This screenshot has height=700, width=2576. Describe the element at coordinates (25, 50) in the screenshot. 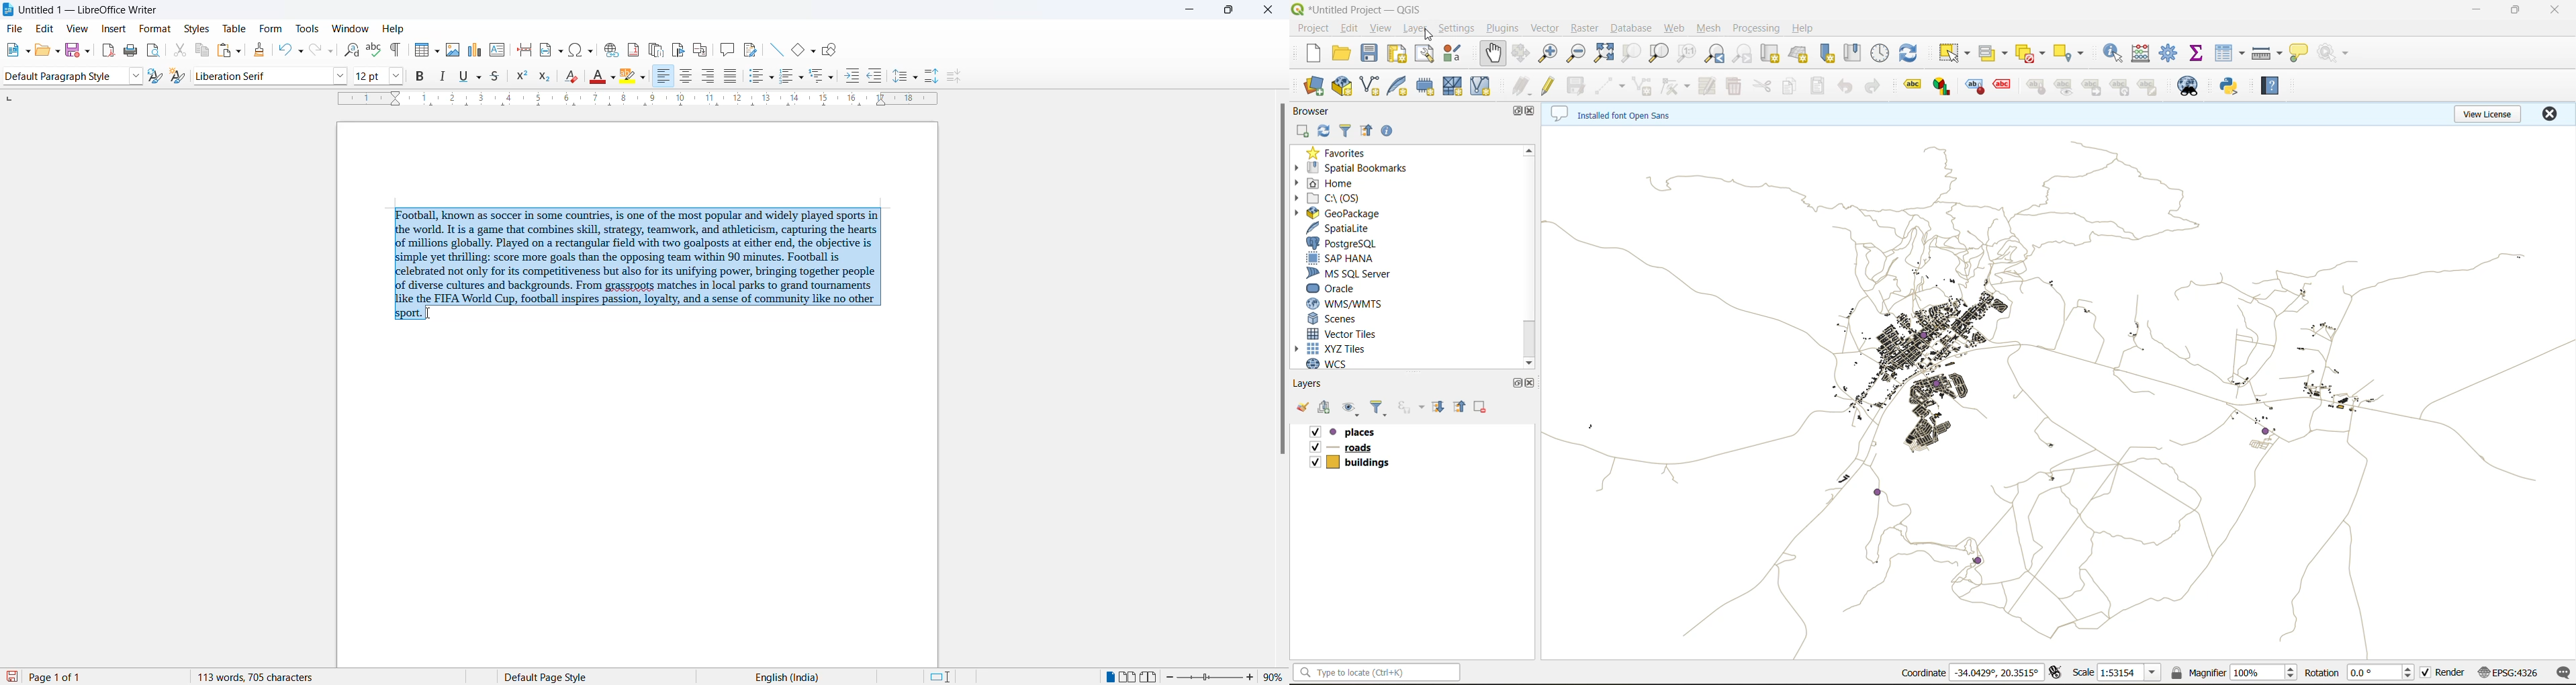

I see `new file options` at that location.